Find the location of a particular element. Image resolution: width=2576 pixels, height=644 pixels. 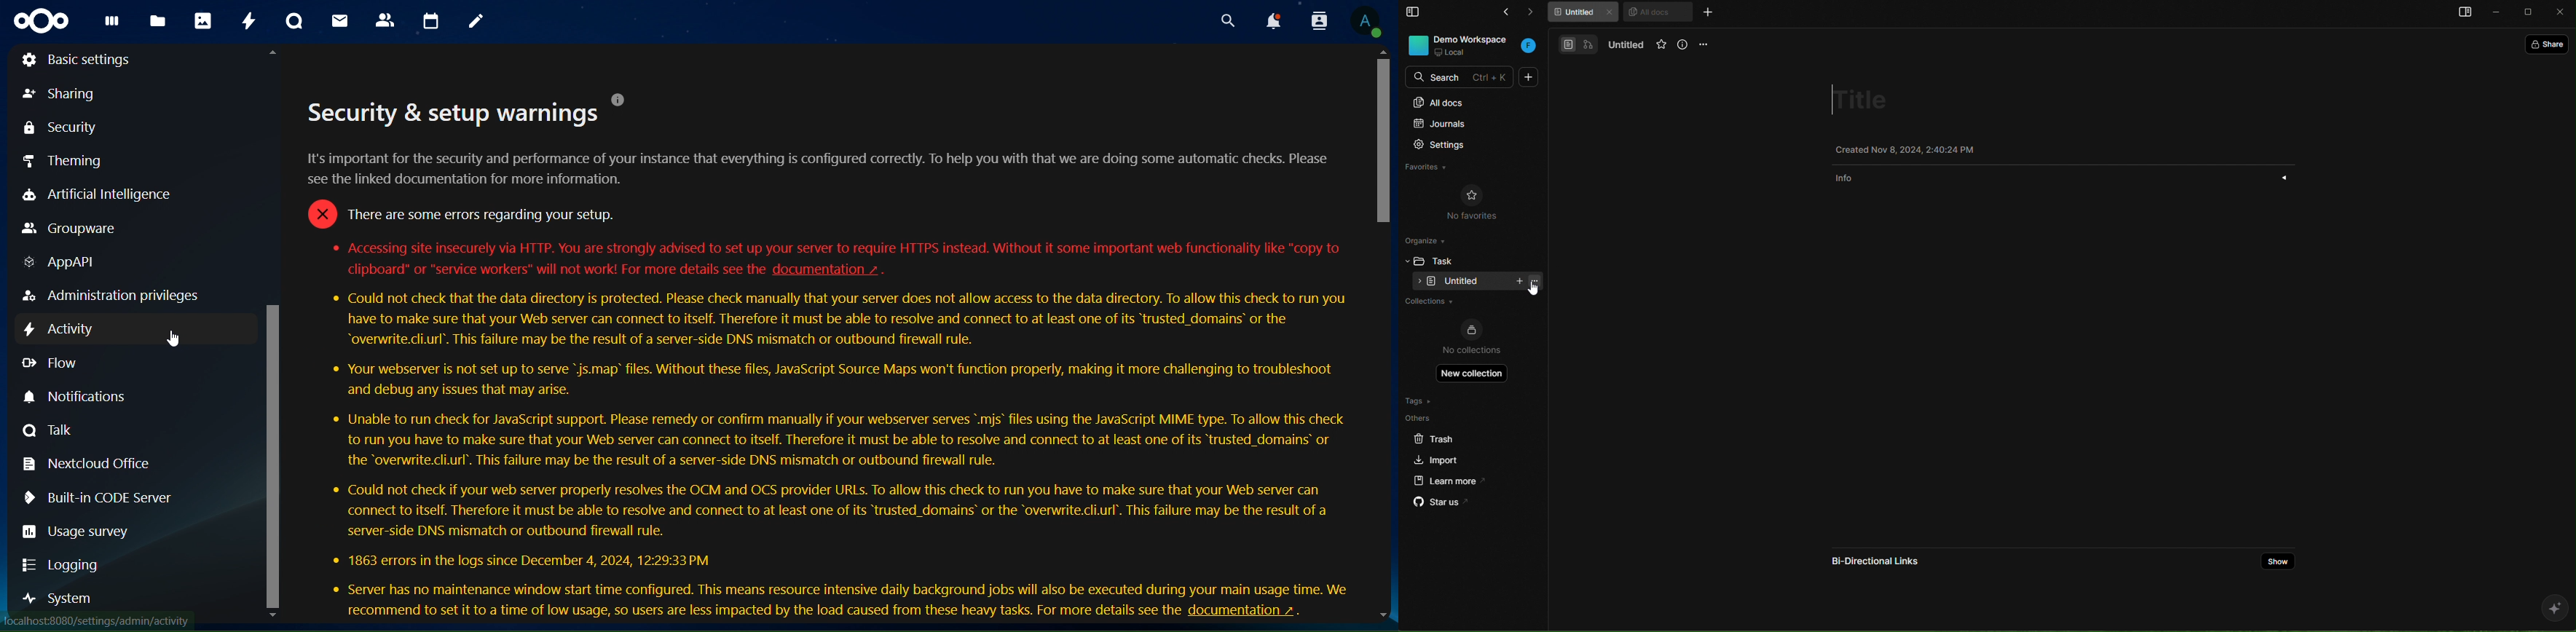

built-in-CODE Server is located at coordinates (101, 497).